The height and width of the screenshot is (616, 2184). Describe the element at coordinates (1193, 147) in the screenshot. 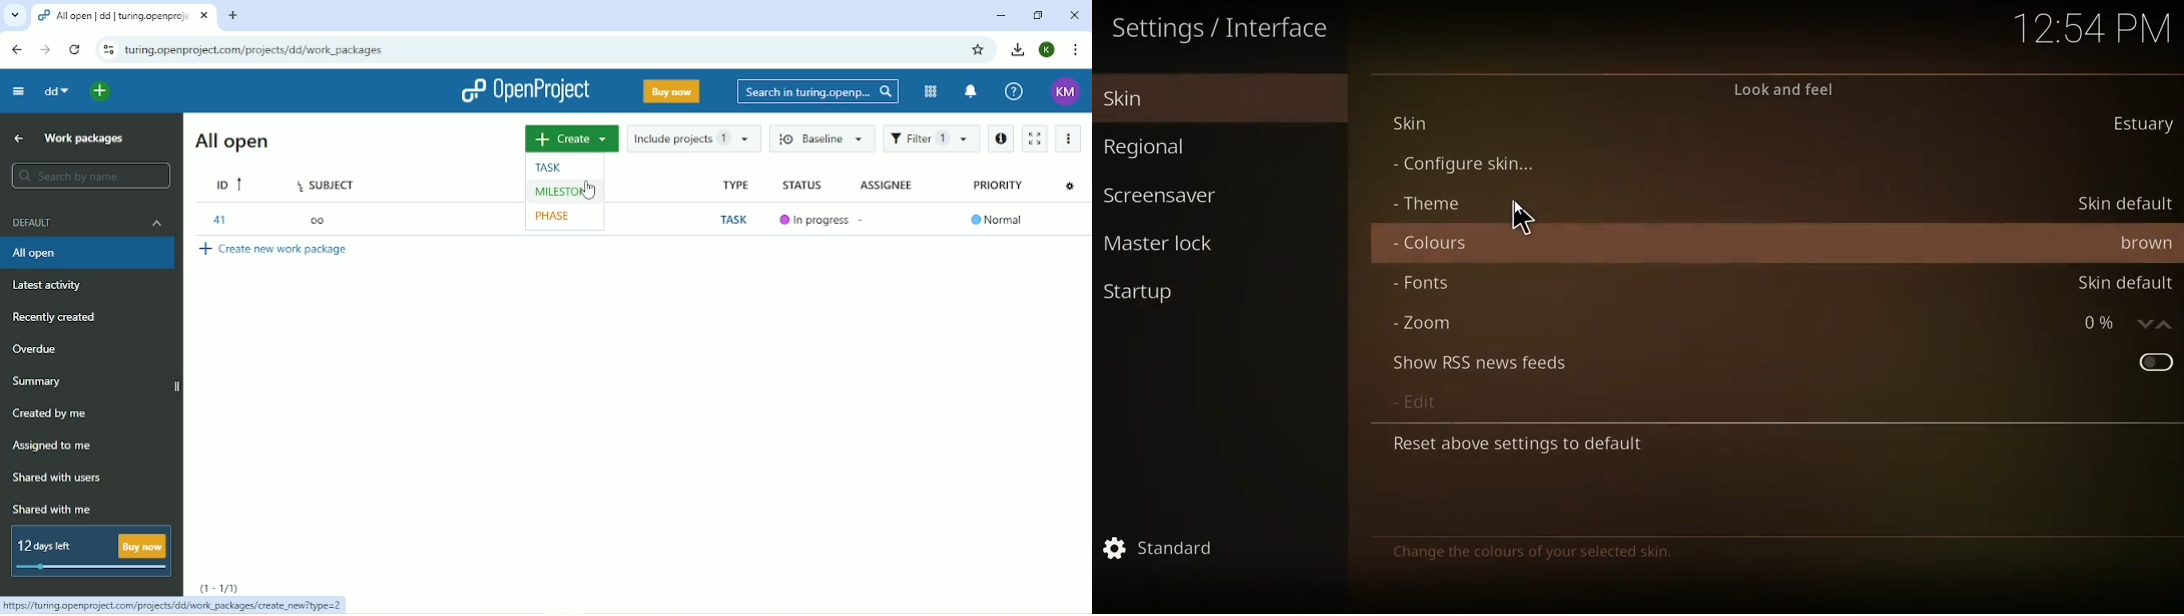

I see `regional` at that location.